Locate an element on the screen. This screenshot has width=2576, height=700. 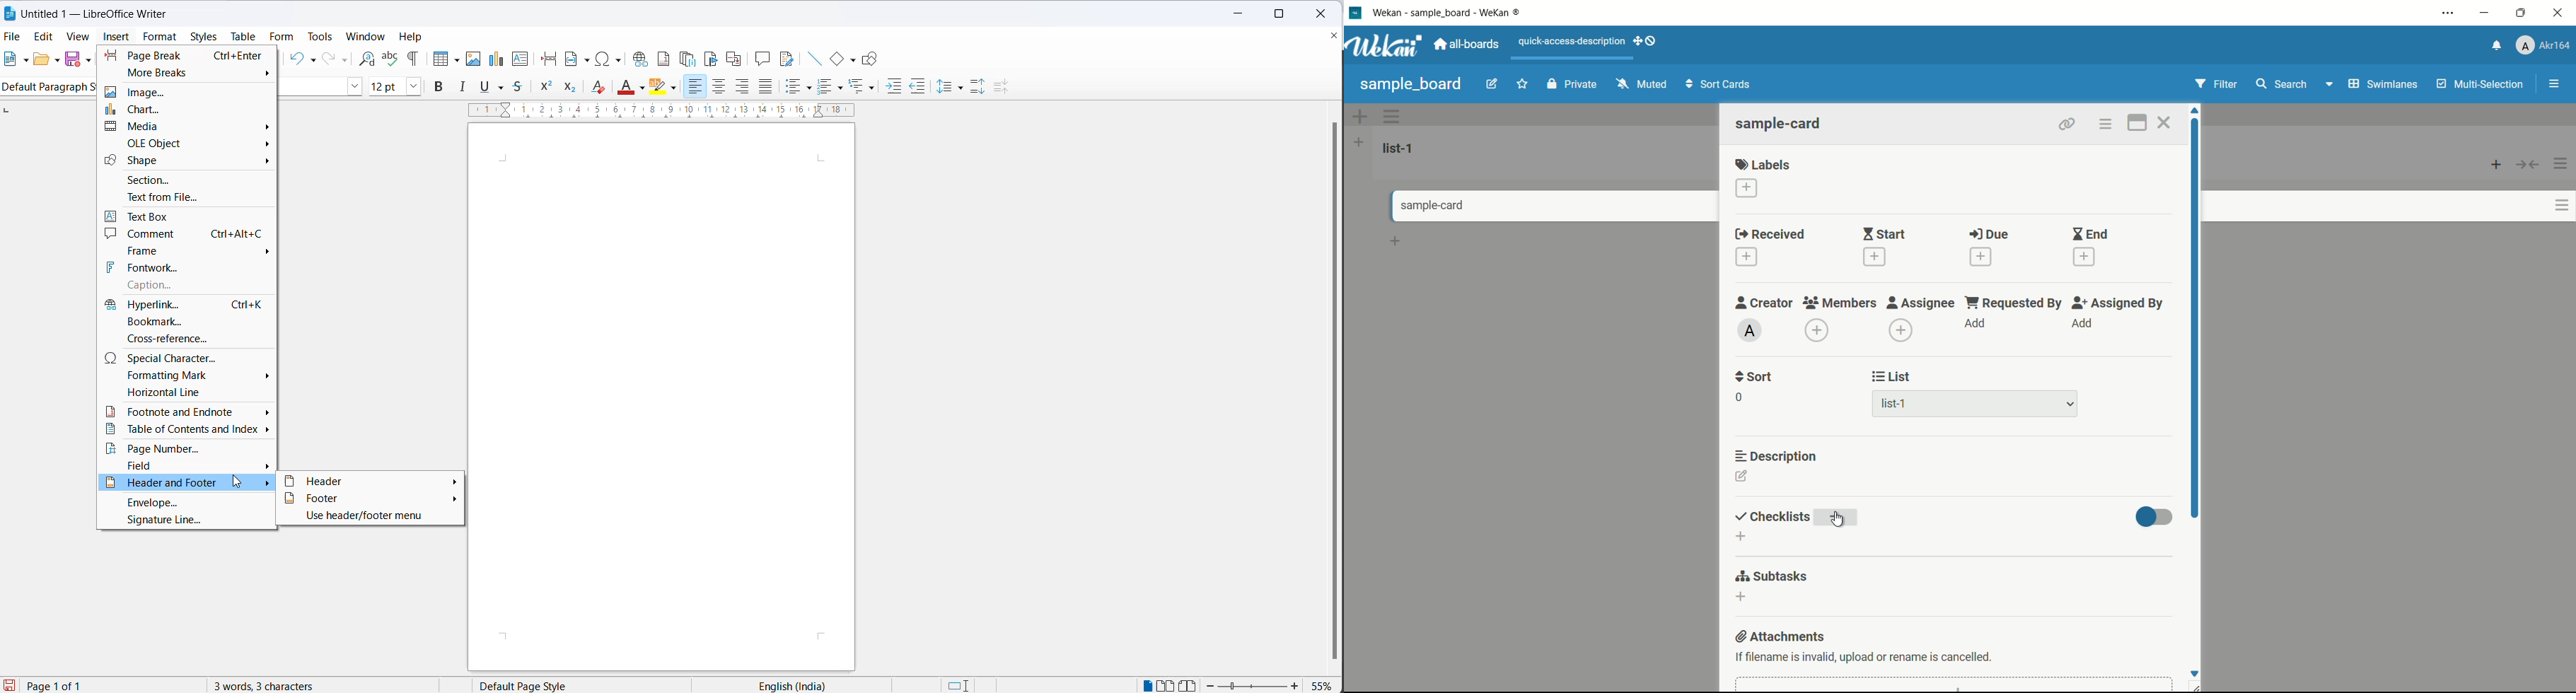
insert images is located at coordinates (473, 60).